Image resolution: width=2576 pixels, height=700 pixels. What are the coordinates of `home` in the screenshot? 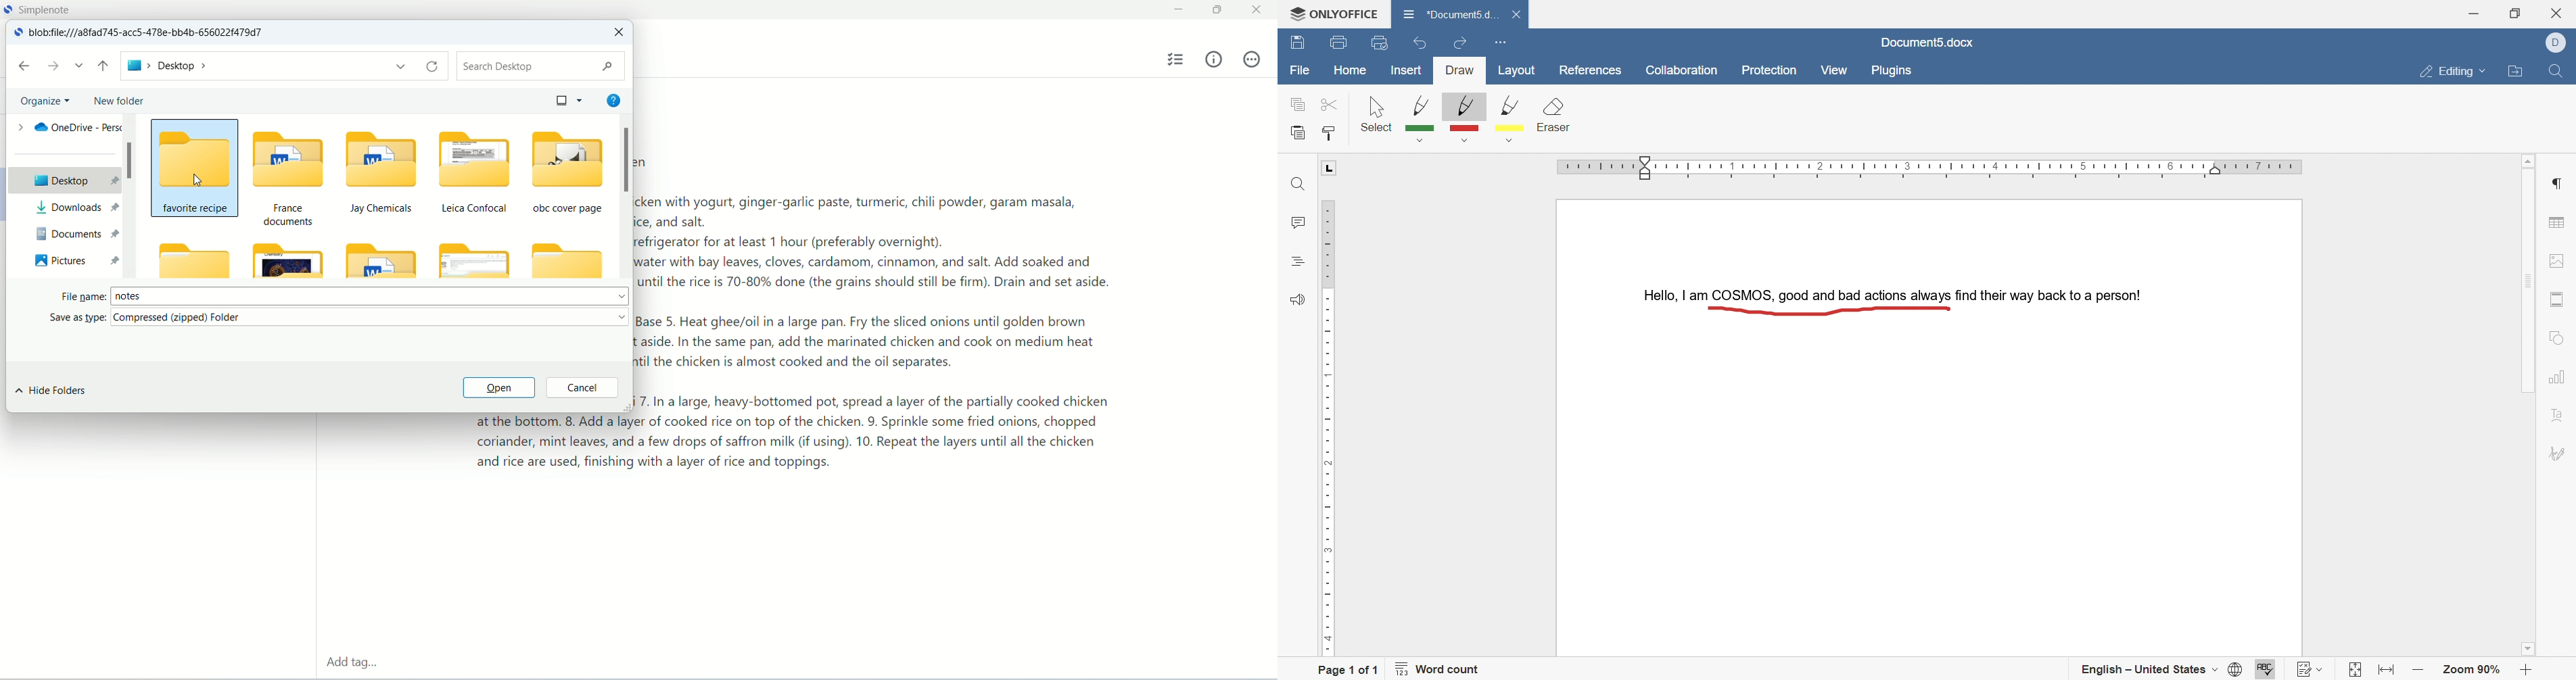 It's located at (1351, 70).